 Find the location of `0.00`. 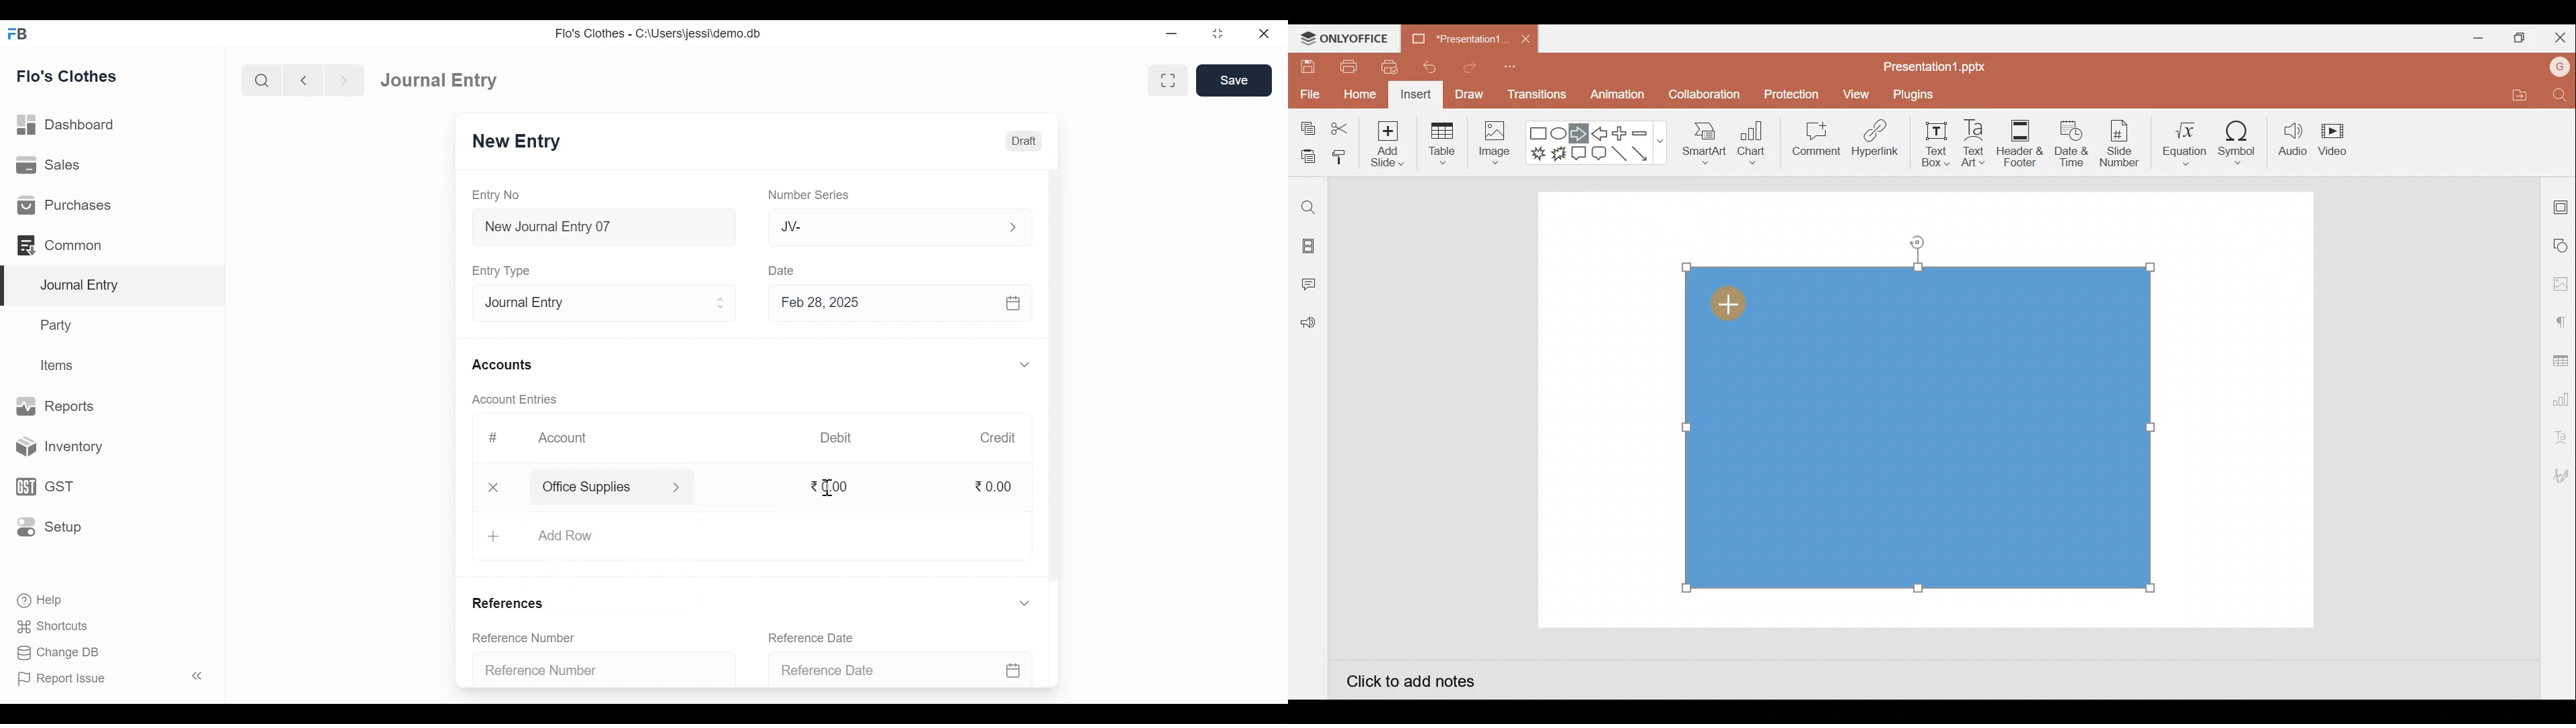

0.00 is located at coordinates (996, 487).